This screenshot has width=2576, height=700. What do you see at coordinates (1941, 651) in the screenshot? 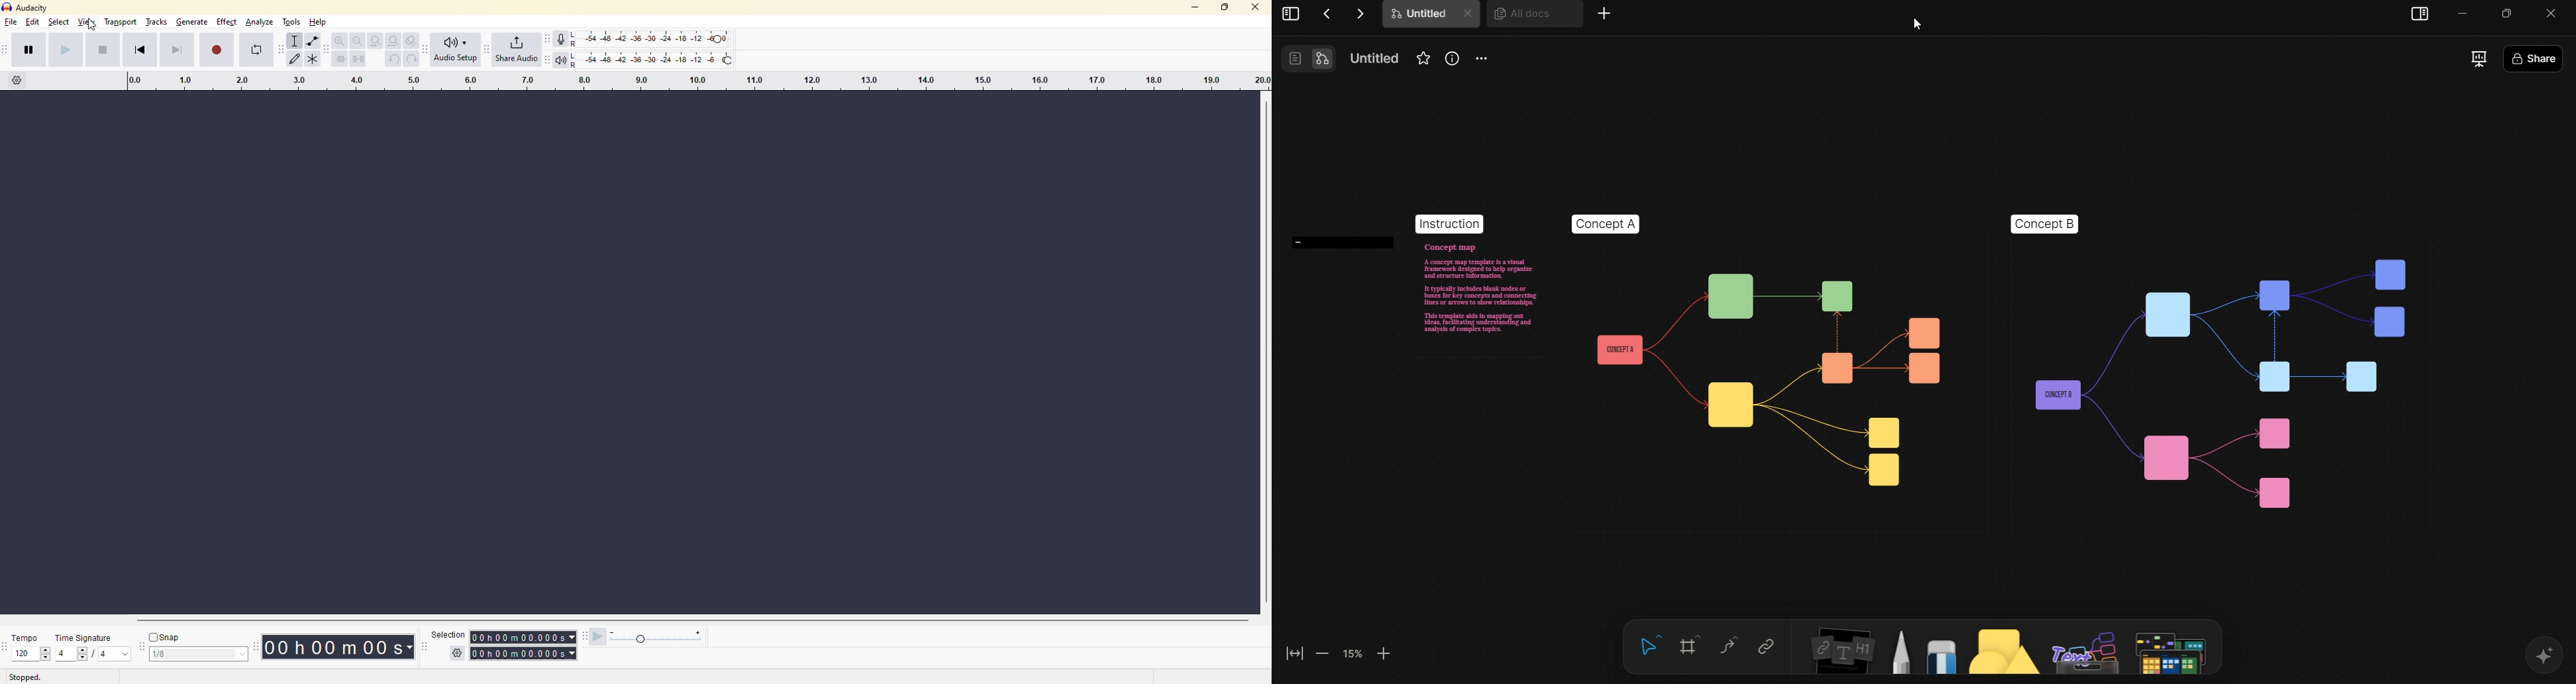
I see `Eraser Tool` at bounding box center [1941, 651].